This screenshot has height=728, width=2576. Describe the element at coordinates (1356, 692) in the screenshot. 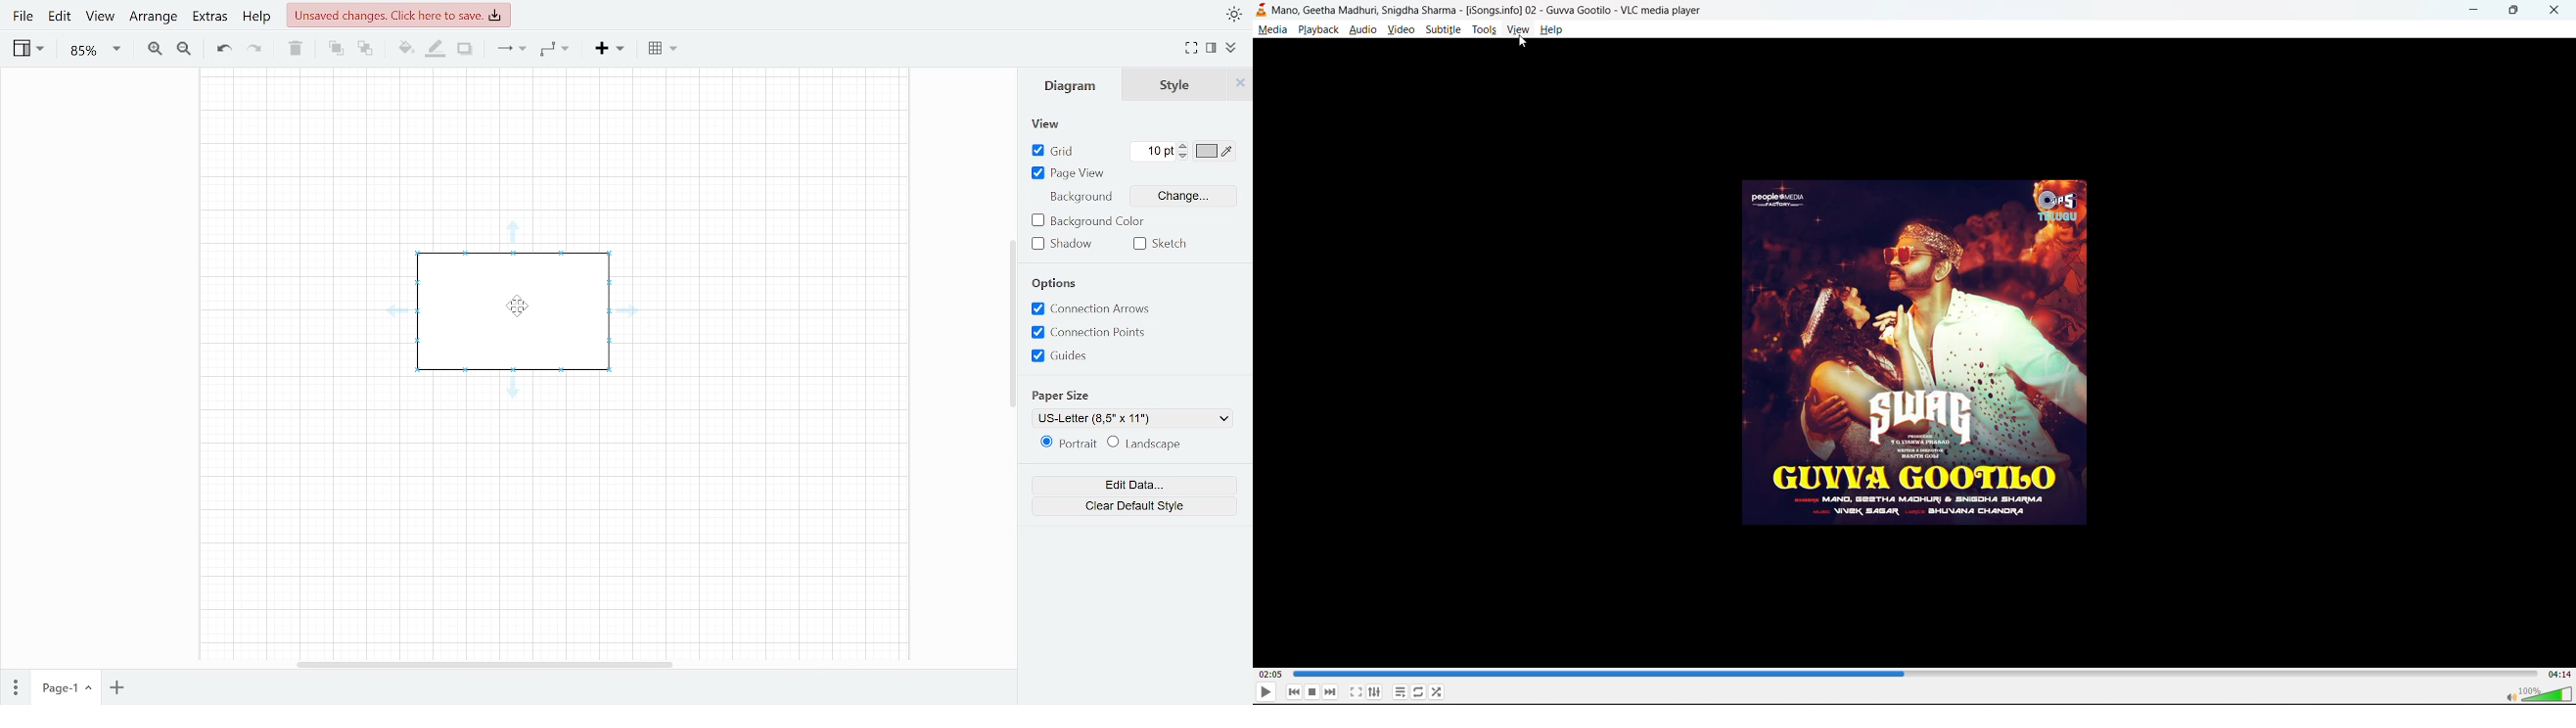

I see `toggle fullscreen` at that location.